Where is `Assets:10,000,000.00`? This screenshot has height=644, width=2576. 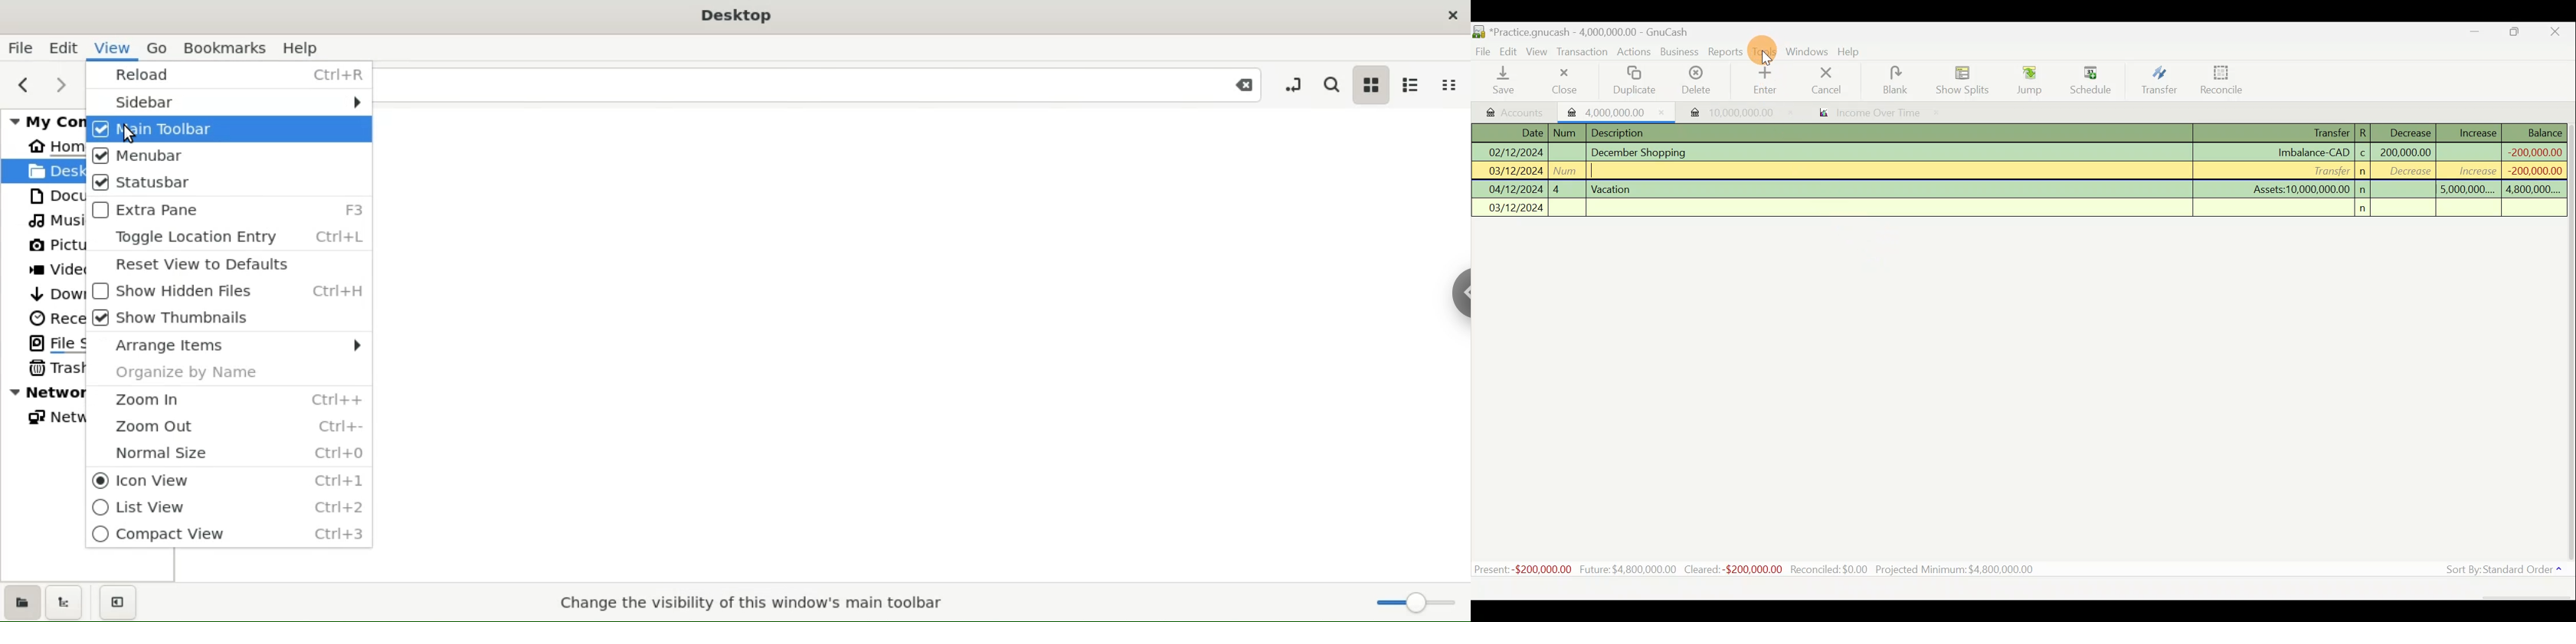
Assets:10,000,000.00 is located at coordinates (2302, 188).